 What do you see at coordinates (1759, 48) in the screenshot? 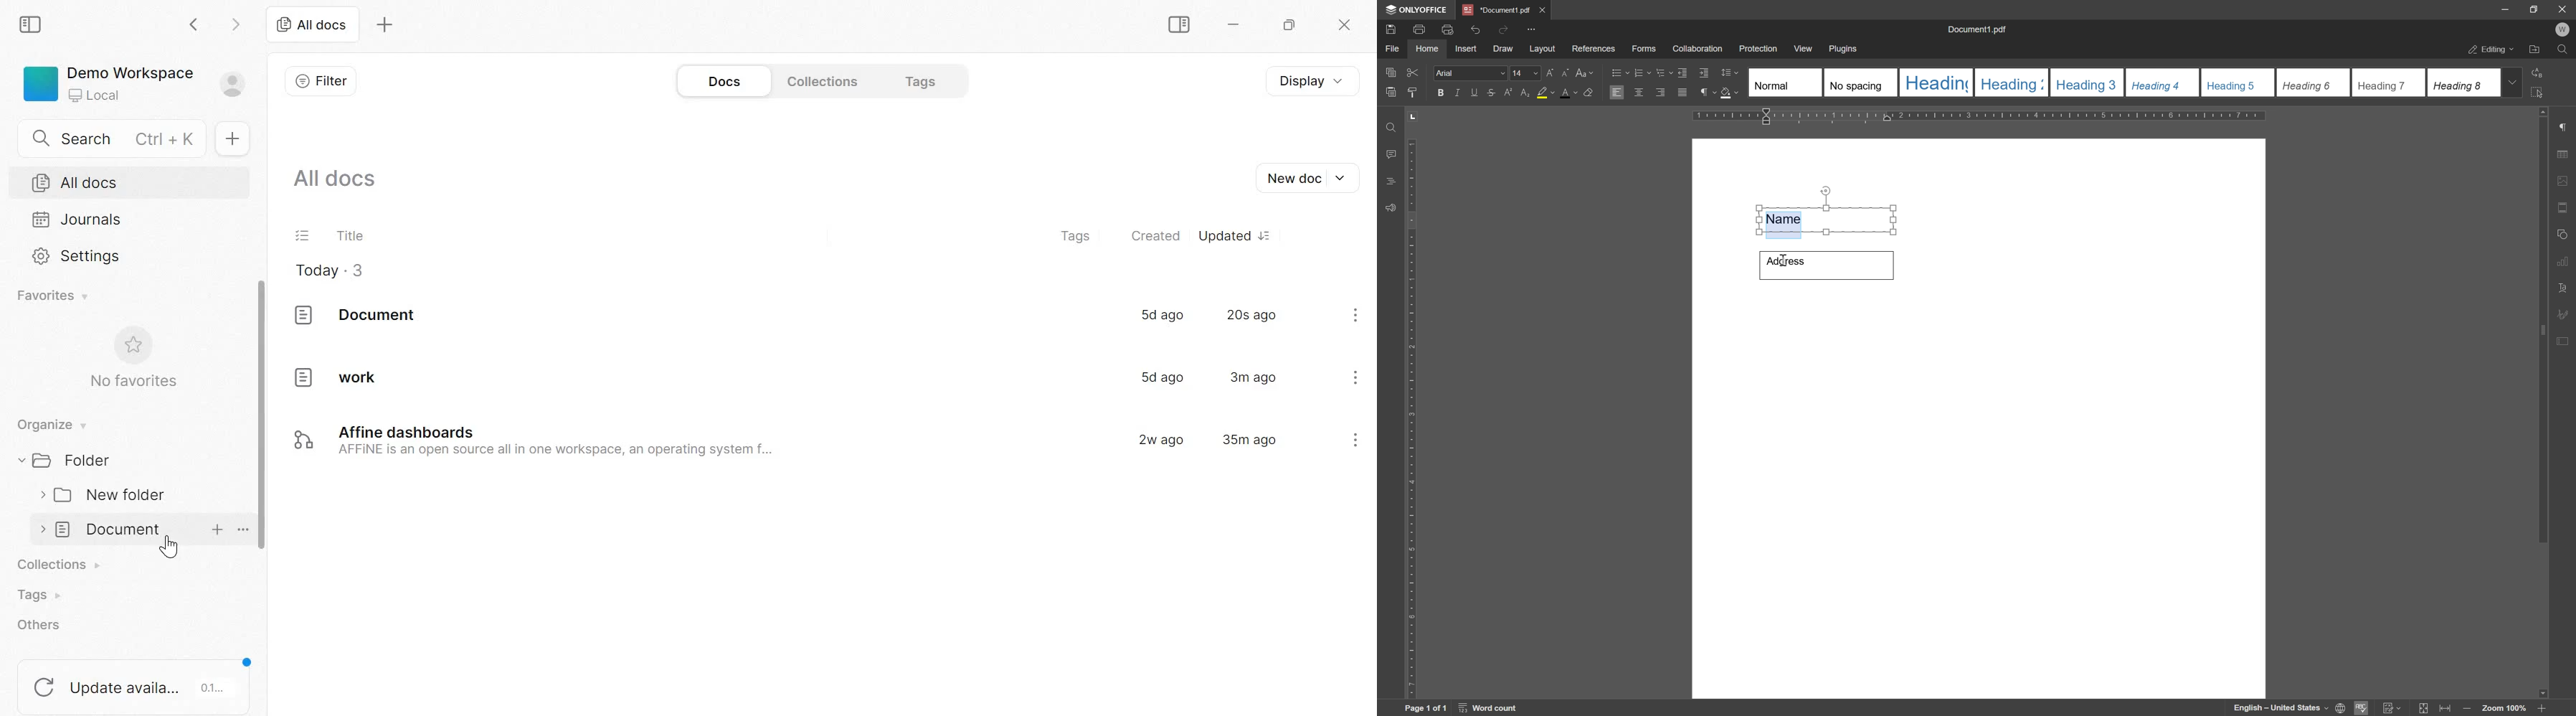
I see `protection` at bounding box center [1759, 48].